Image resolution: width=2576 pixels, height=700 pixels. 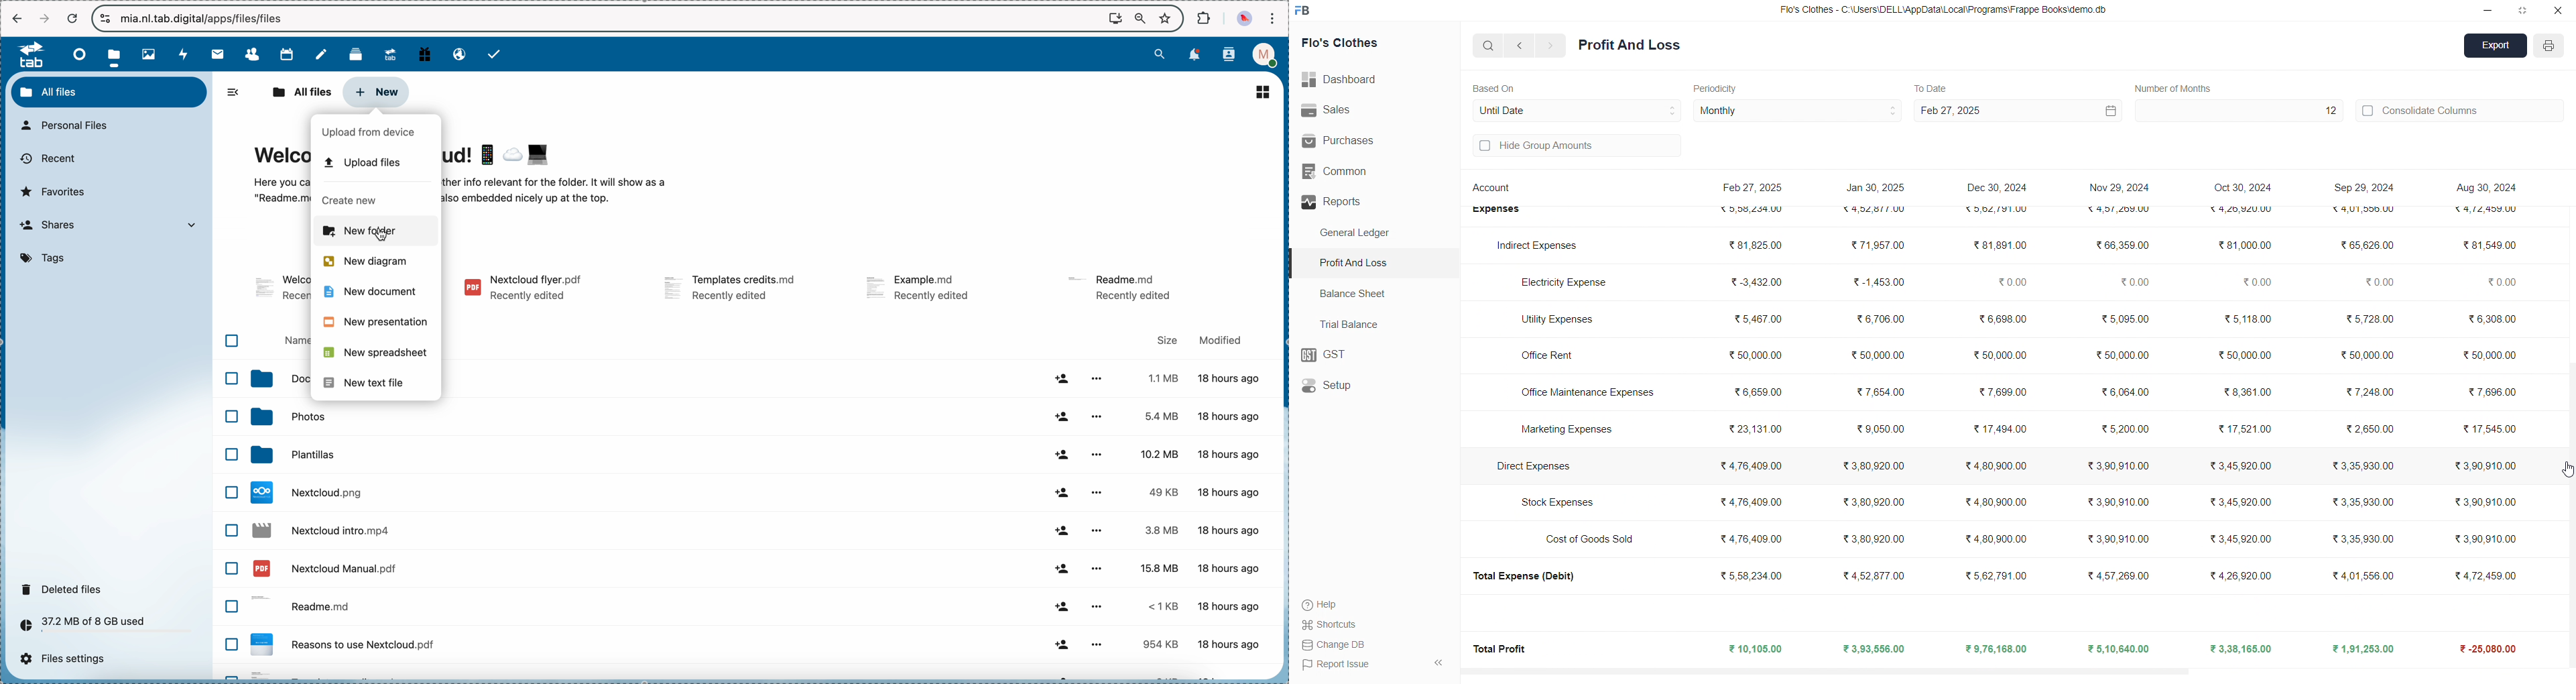 I want to click on ₹ 4,76,409.00, so click(x=1755, y=540).